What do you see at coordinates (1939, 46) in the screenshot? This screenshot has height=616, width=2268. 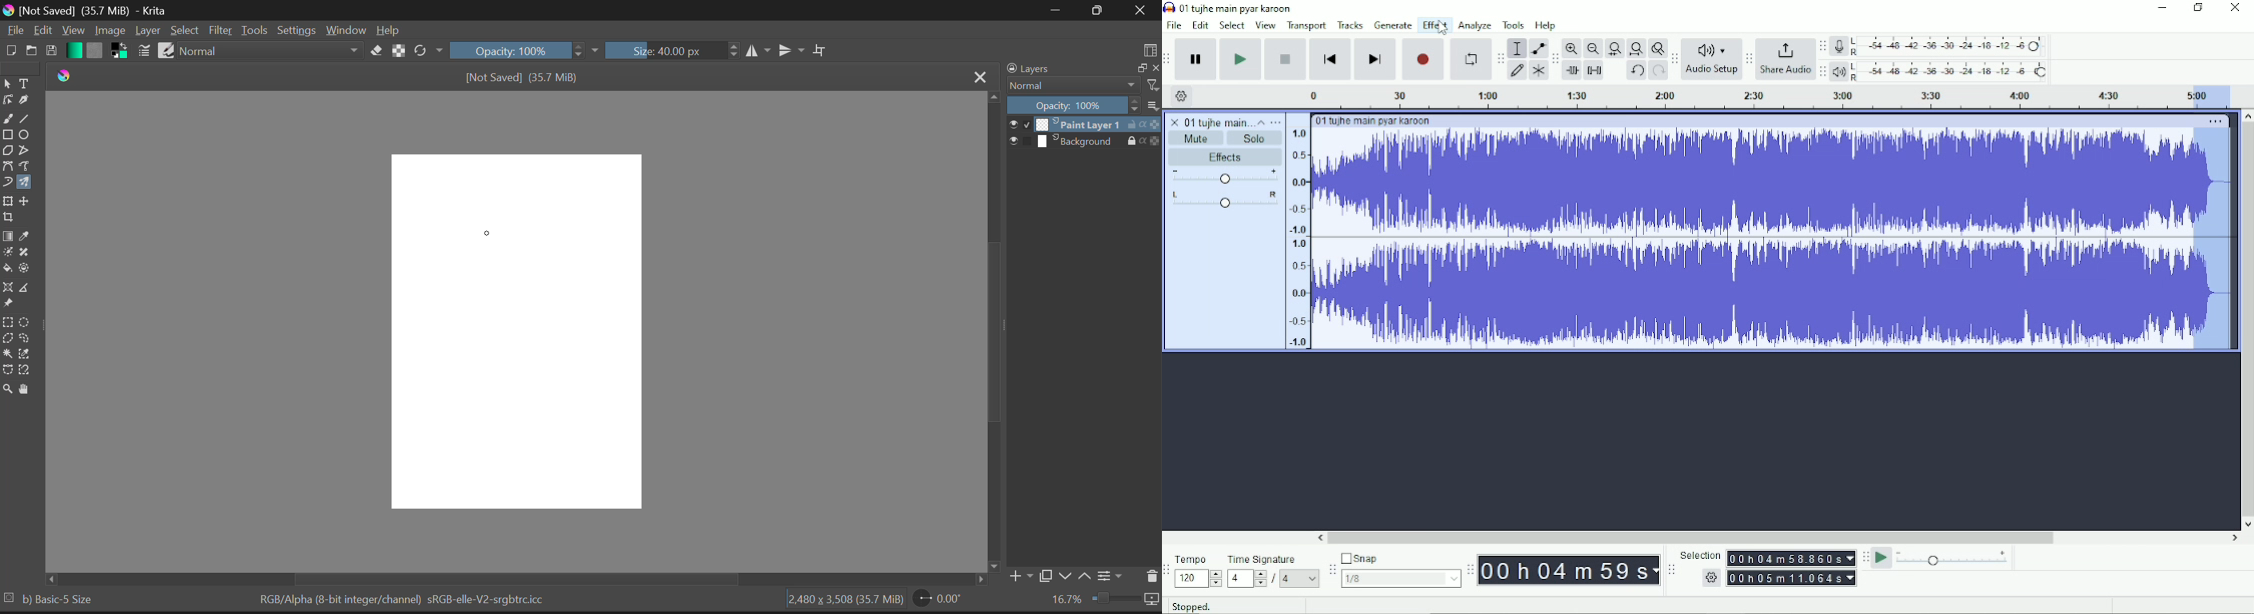 I see `Record meter` at bounding box center [1939, 46].